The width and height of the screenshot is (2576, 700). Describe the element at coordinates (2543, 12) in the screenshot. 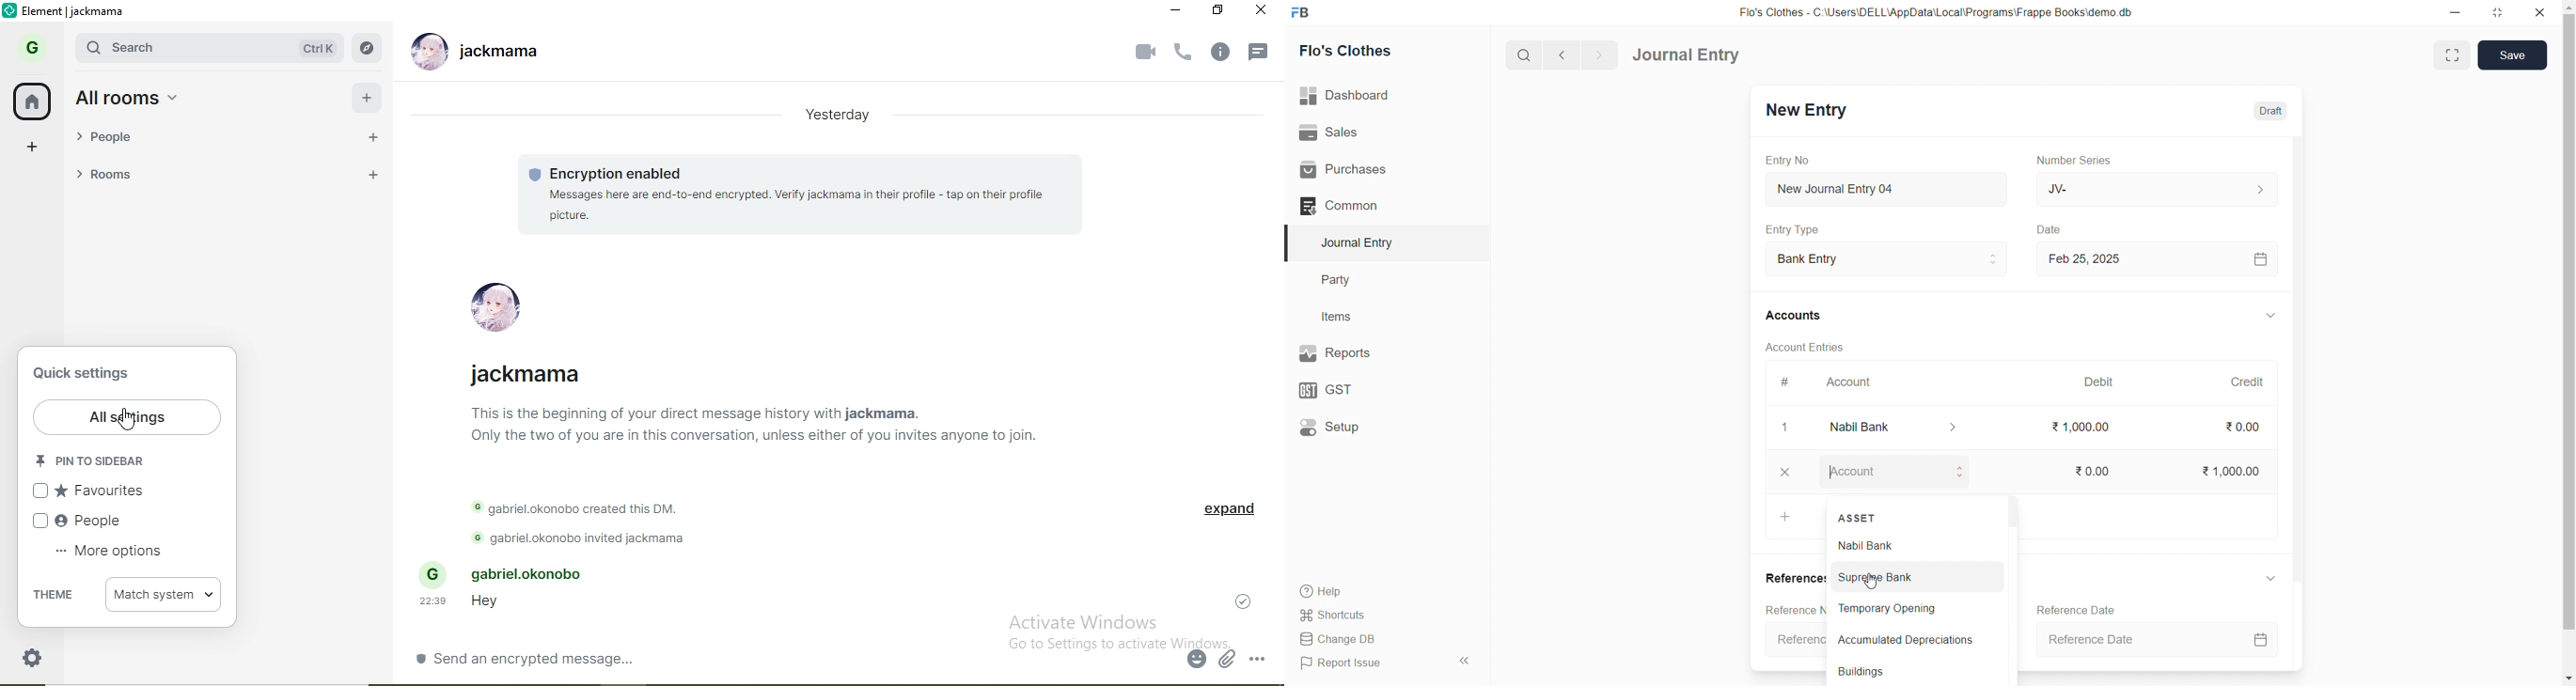

I see `close` at that location.